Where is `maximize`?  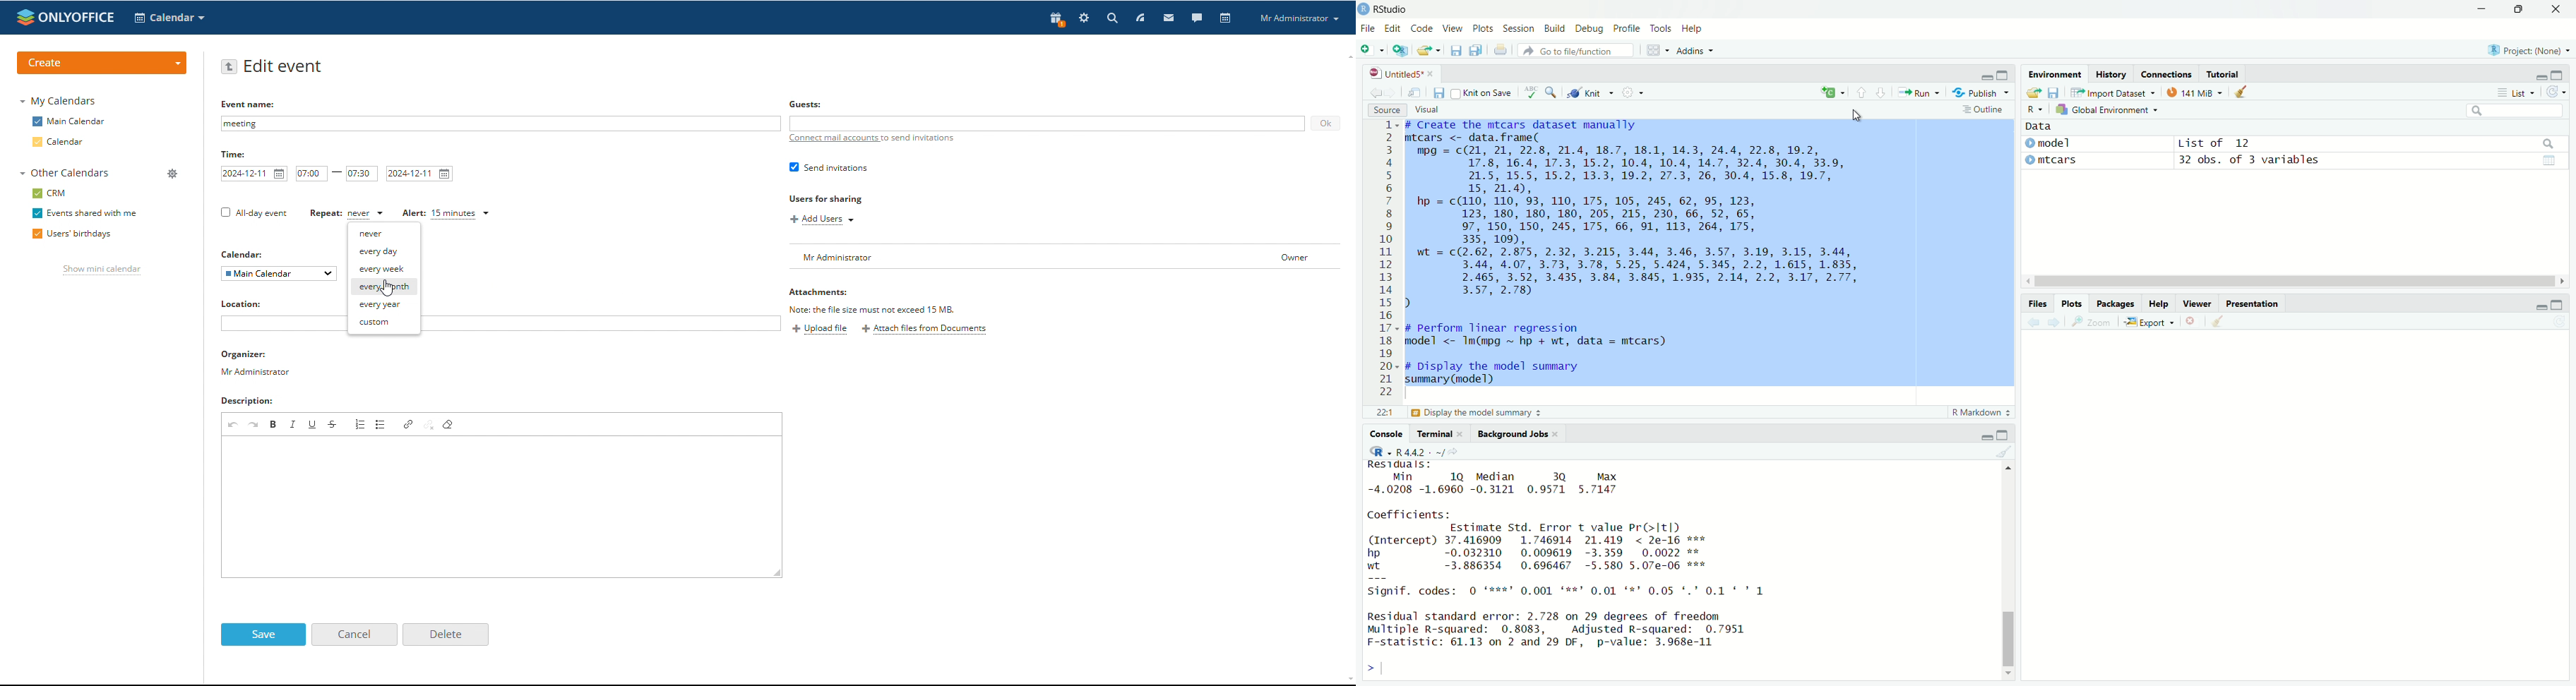 maximize is located at coordinates (2556, 306).